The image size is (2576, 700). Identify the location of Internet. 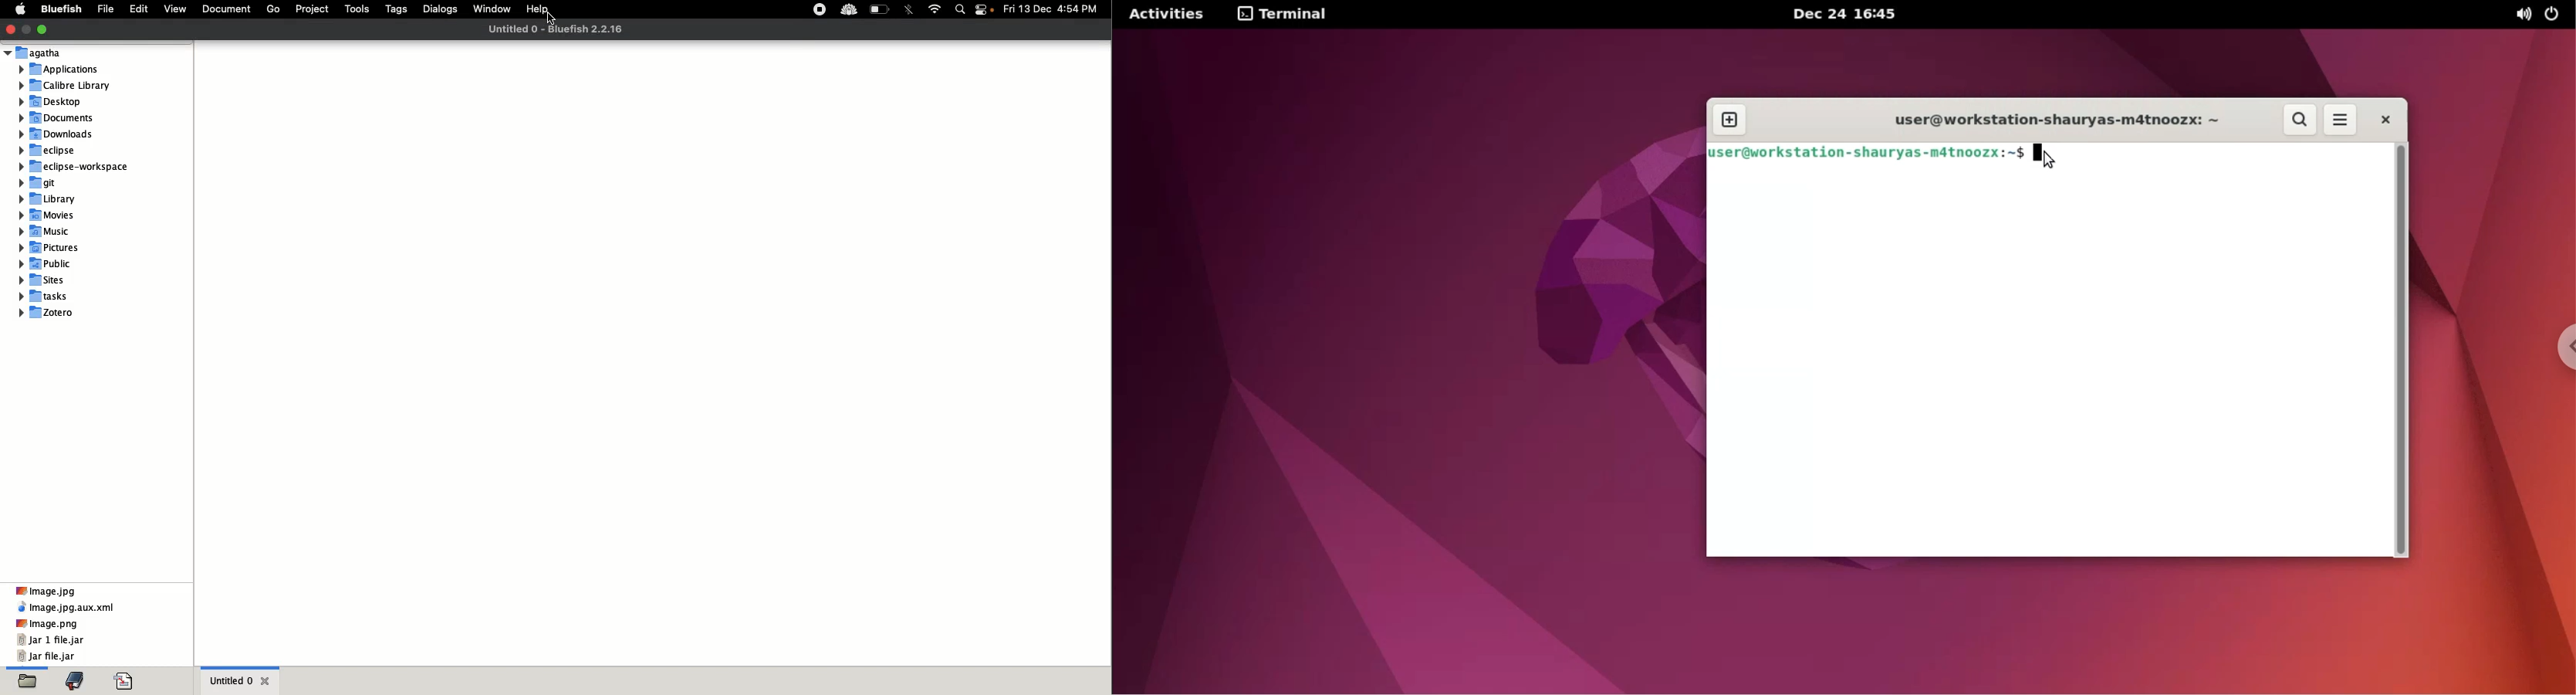
(935, 8).